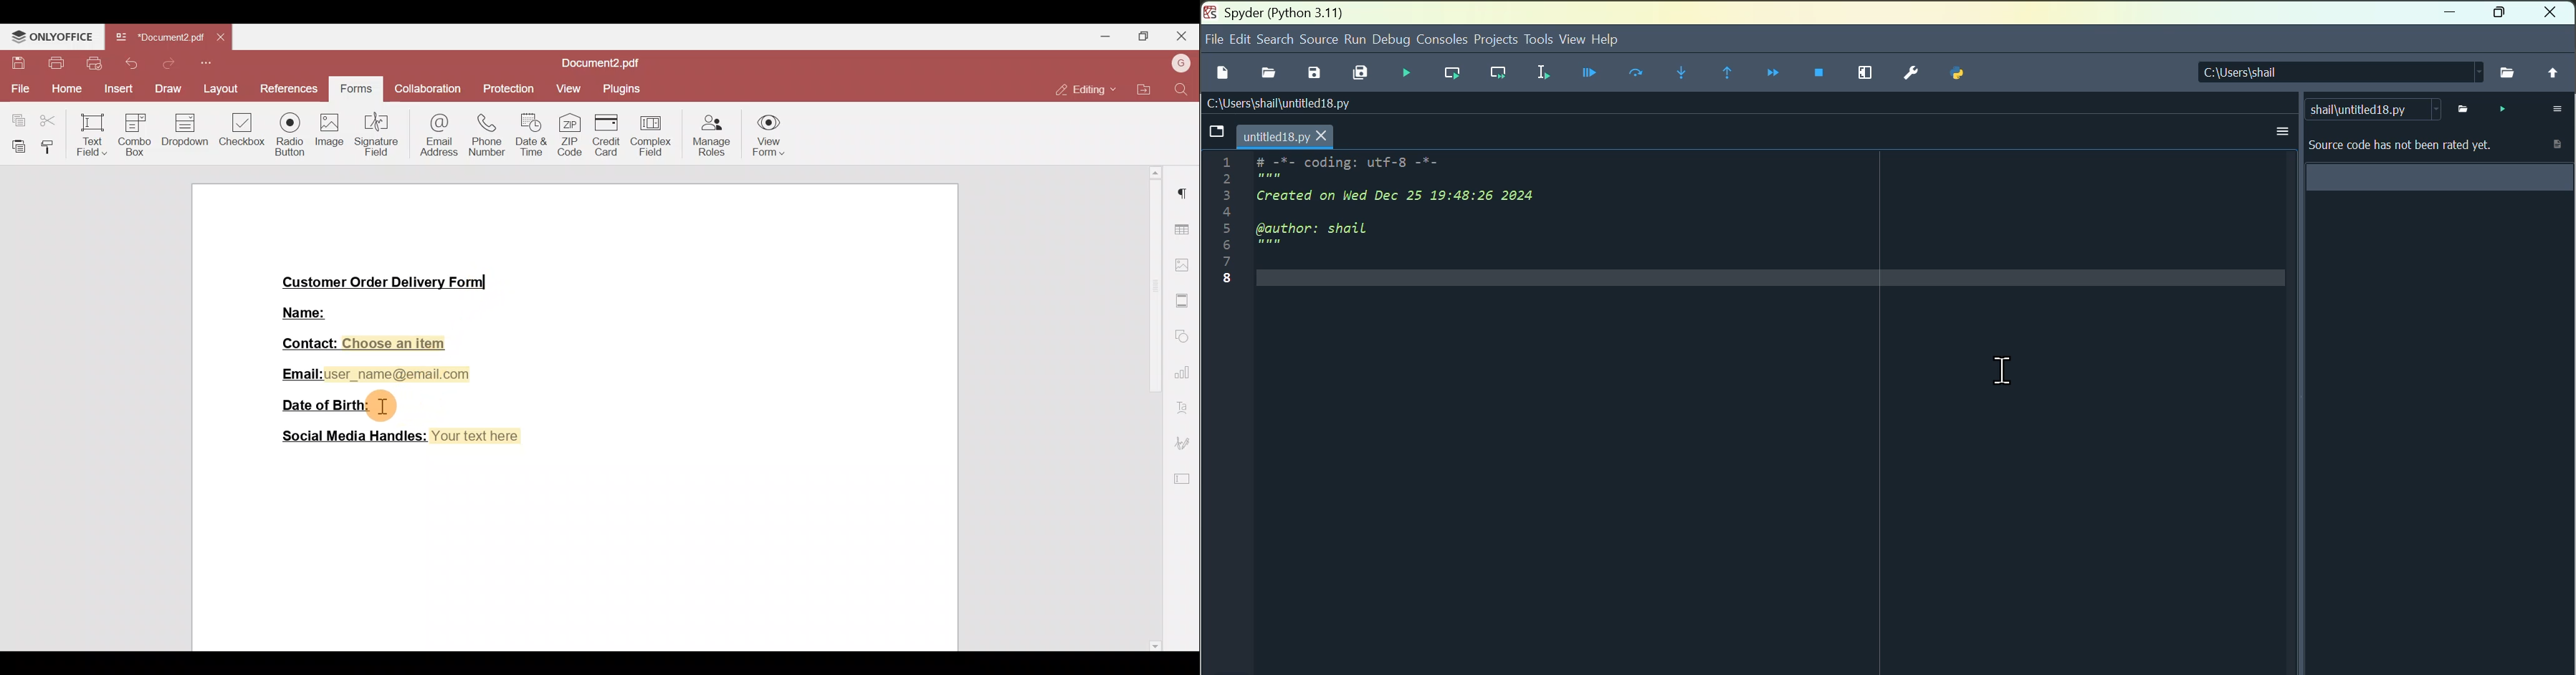 Image resolution: width=2576 pixels, height=700 pixels. I want to click on Python path manager, so click(1960, 76).